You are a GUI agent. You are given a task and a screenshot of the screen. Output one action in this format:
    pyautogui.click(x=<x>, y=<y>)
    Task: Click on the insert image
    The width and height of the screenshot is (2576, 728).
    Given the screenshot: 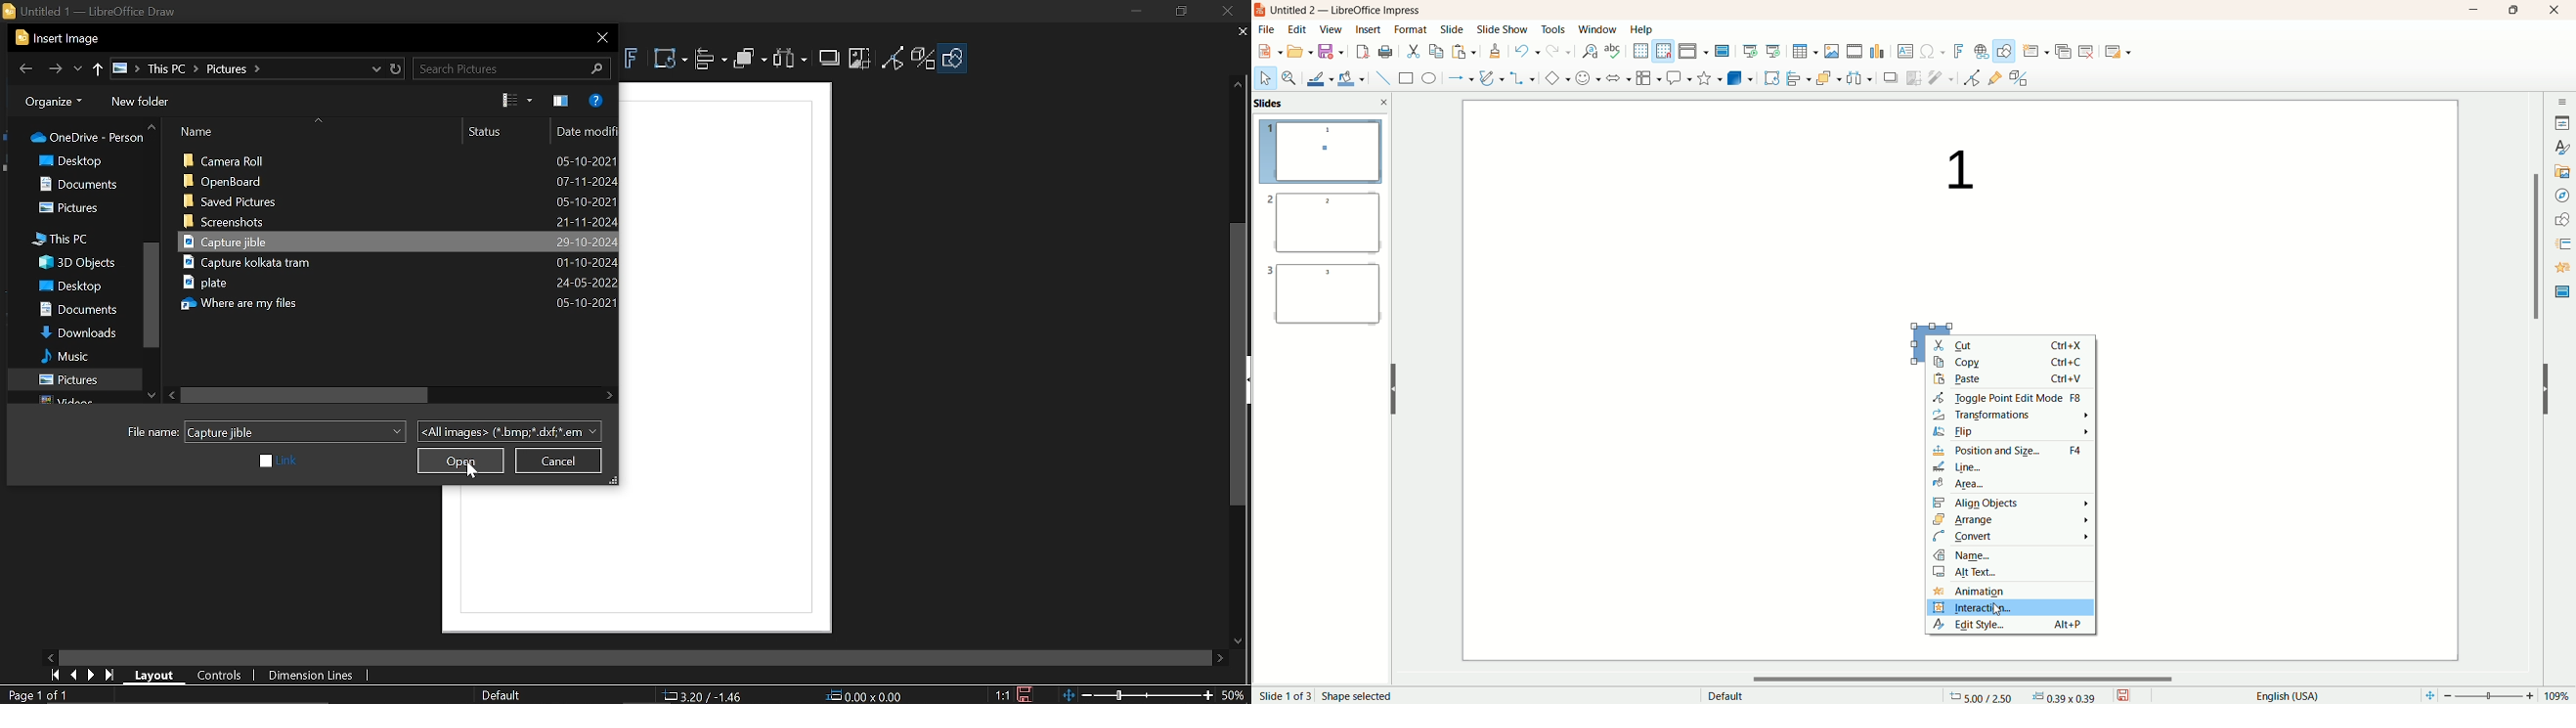 What is the action you would take?
    pyautogui.click(x=1832, y=50)
    